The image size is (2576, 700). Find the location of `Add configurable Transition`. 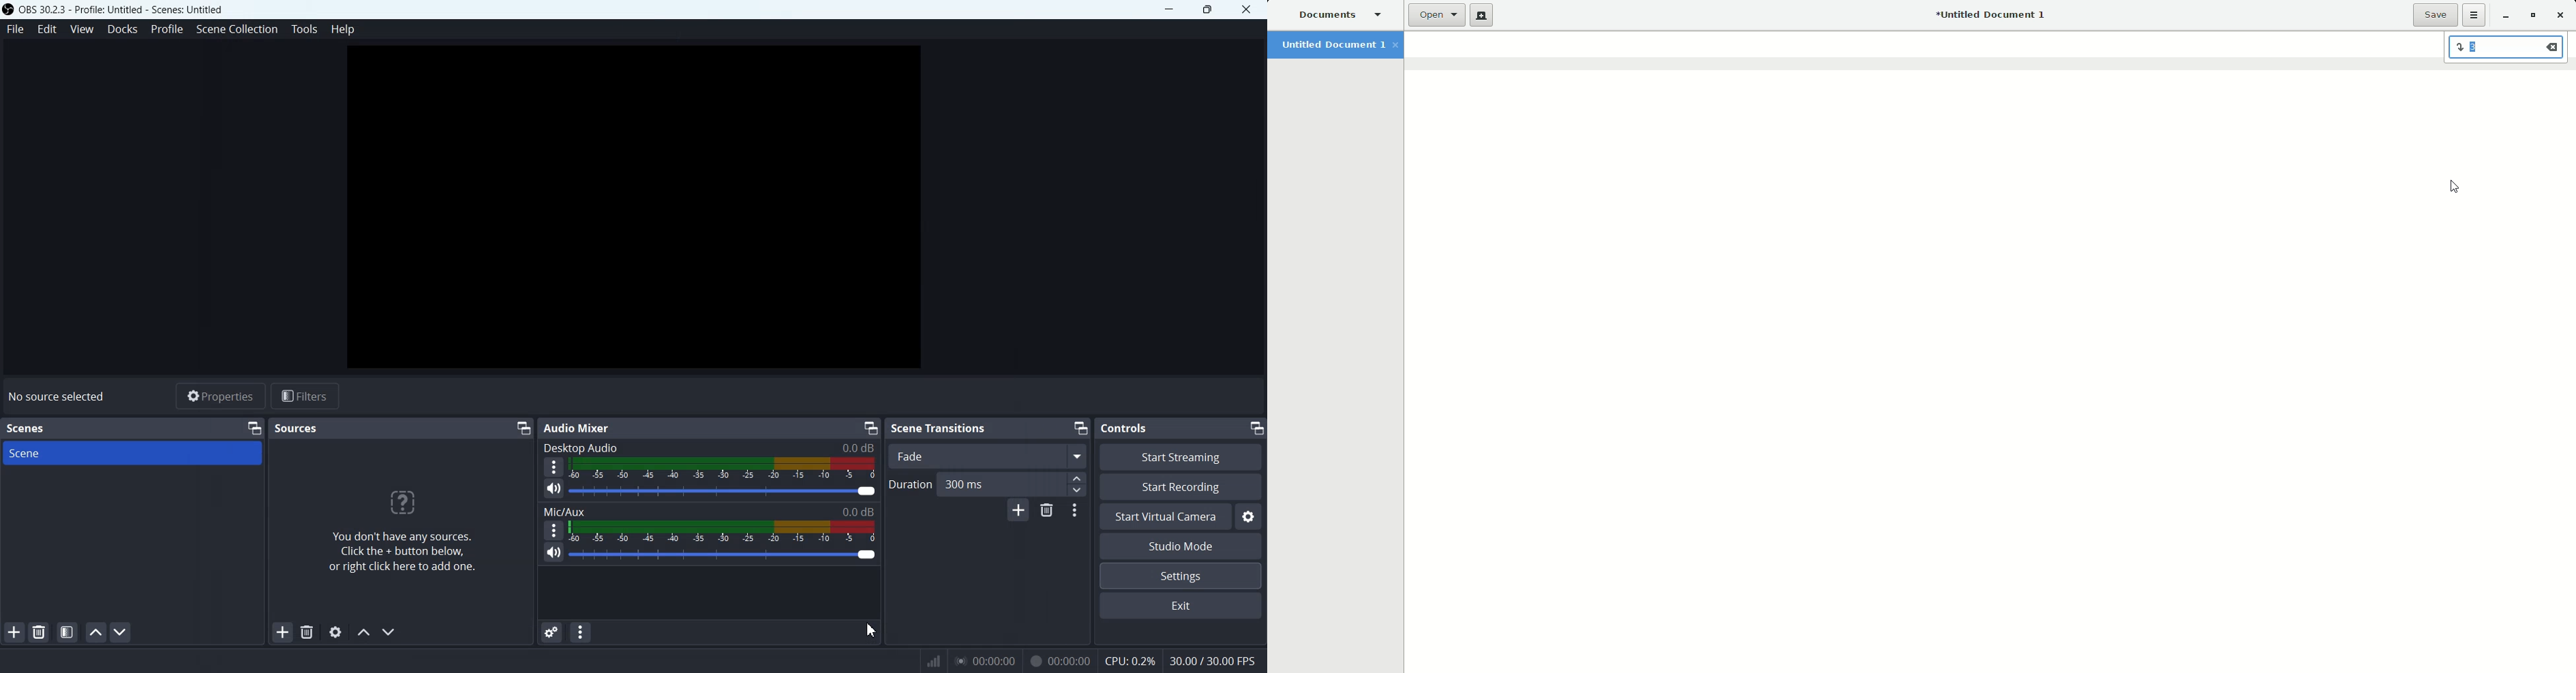

Add configurable Transition is located at coordinates (1019, 511).